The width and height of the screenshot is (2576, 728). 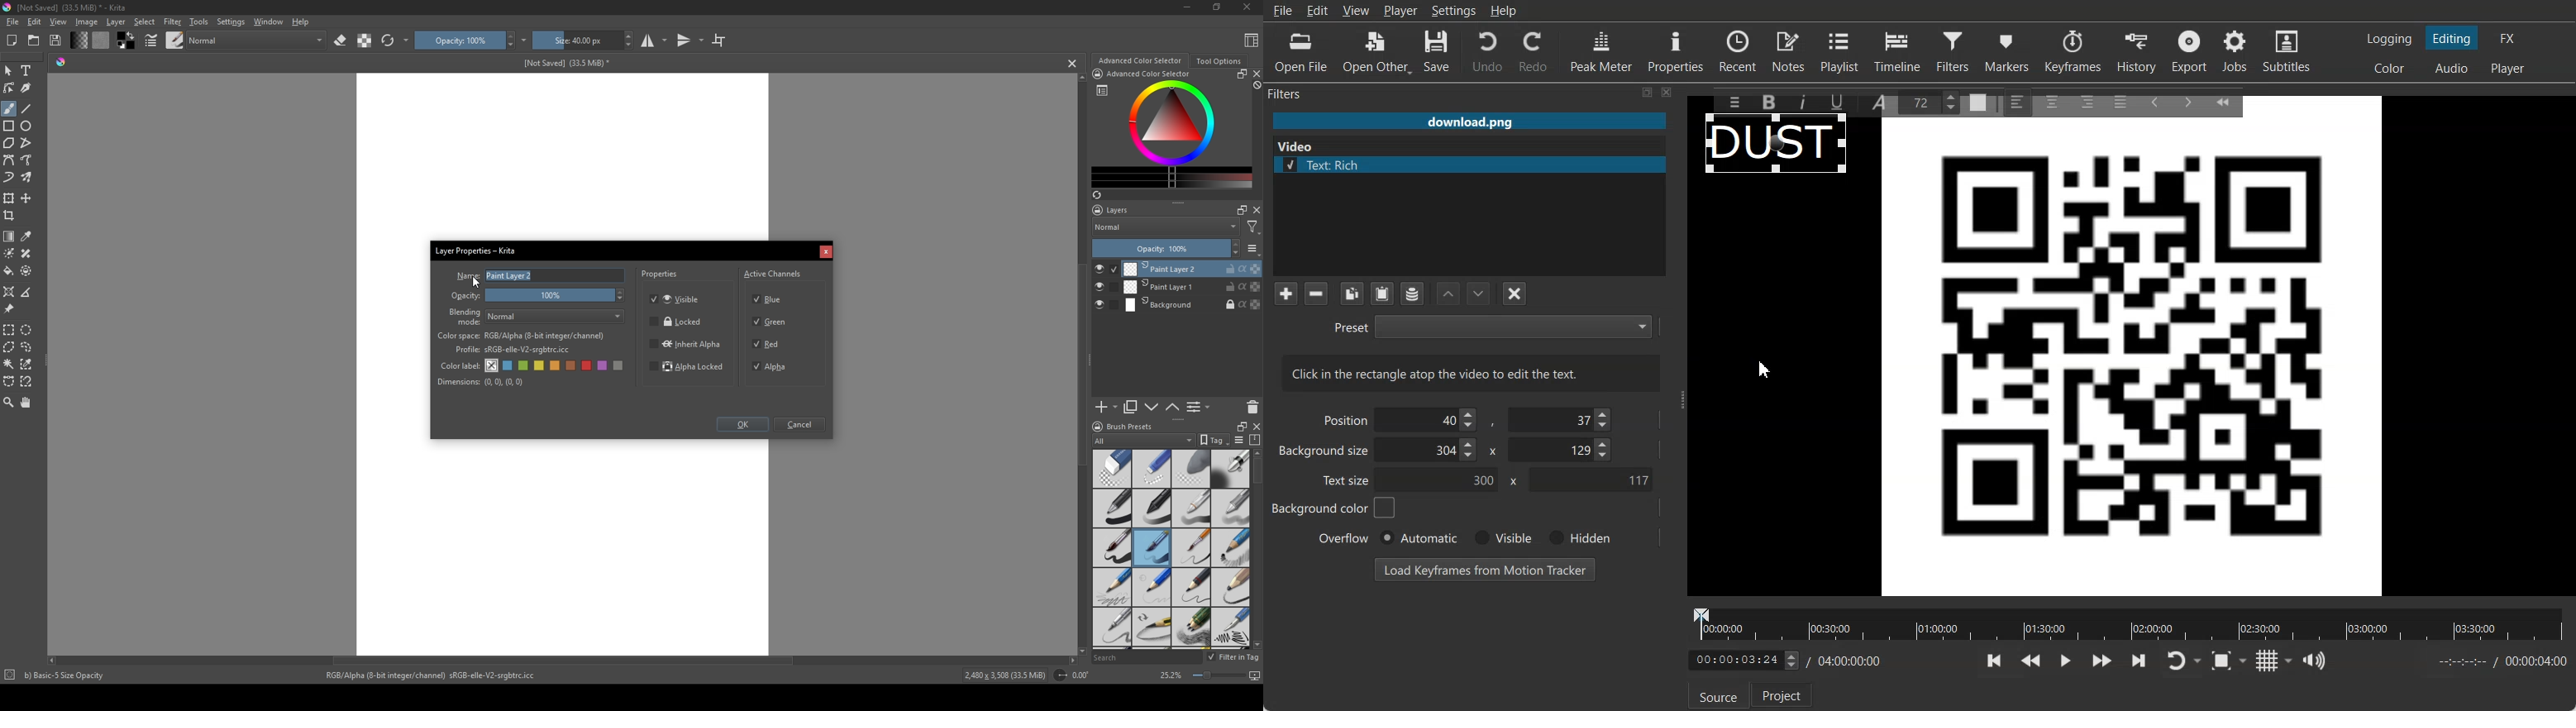 What do you see at coordinates (1743, 661) in the screenshot?
I see `adjust Time ` at bounding box center [1743, 661].